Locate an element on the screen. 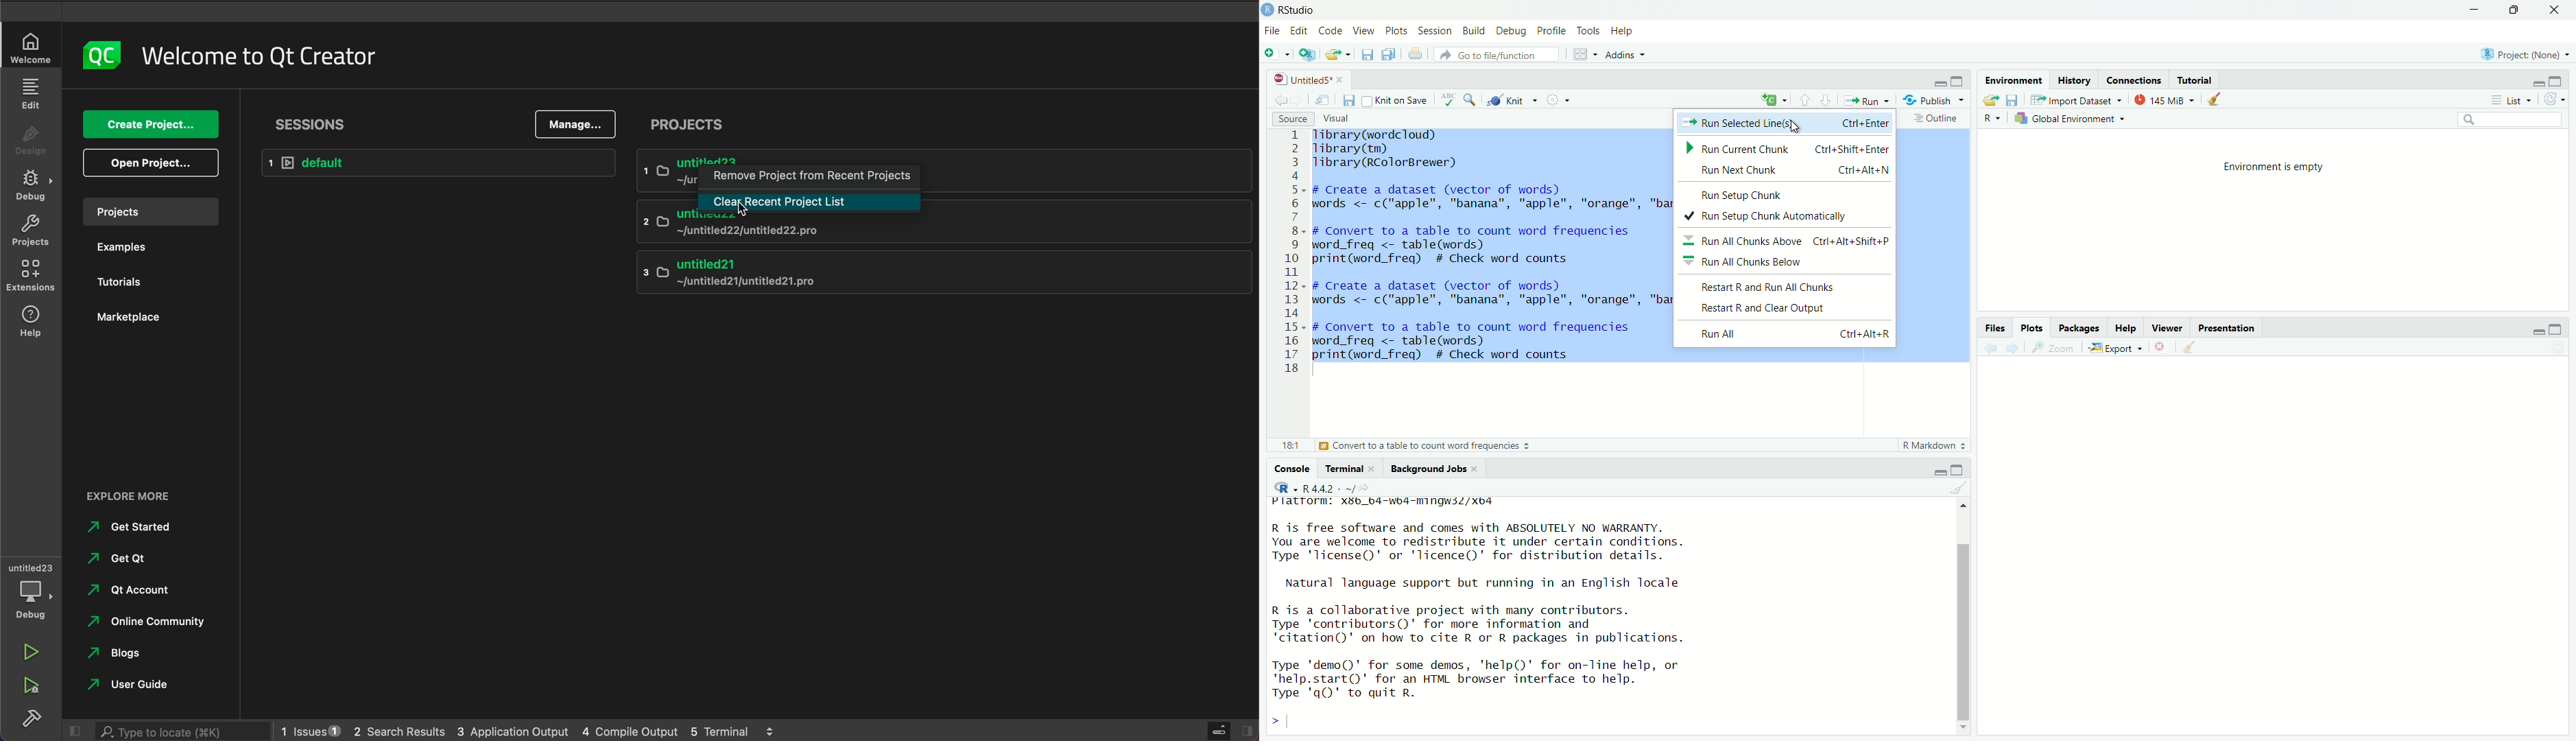  Minimize is located at coordinates (2535, 333).